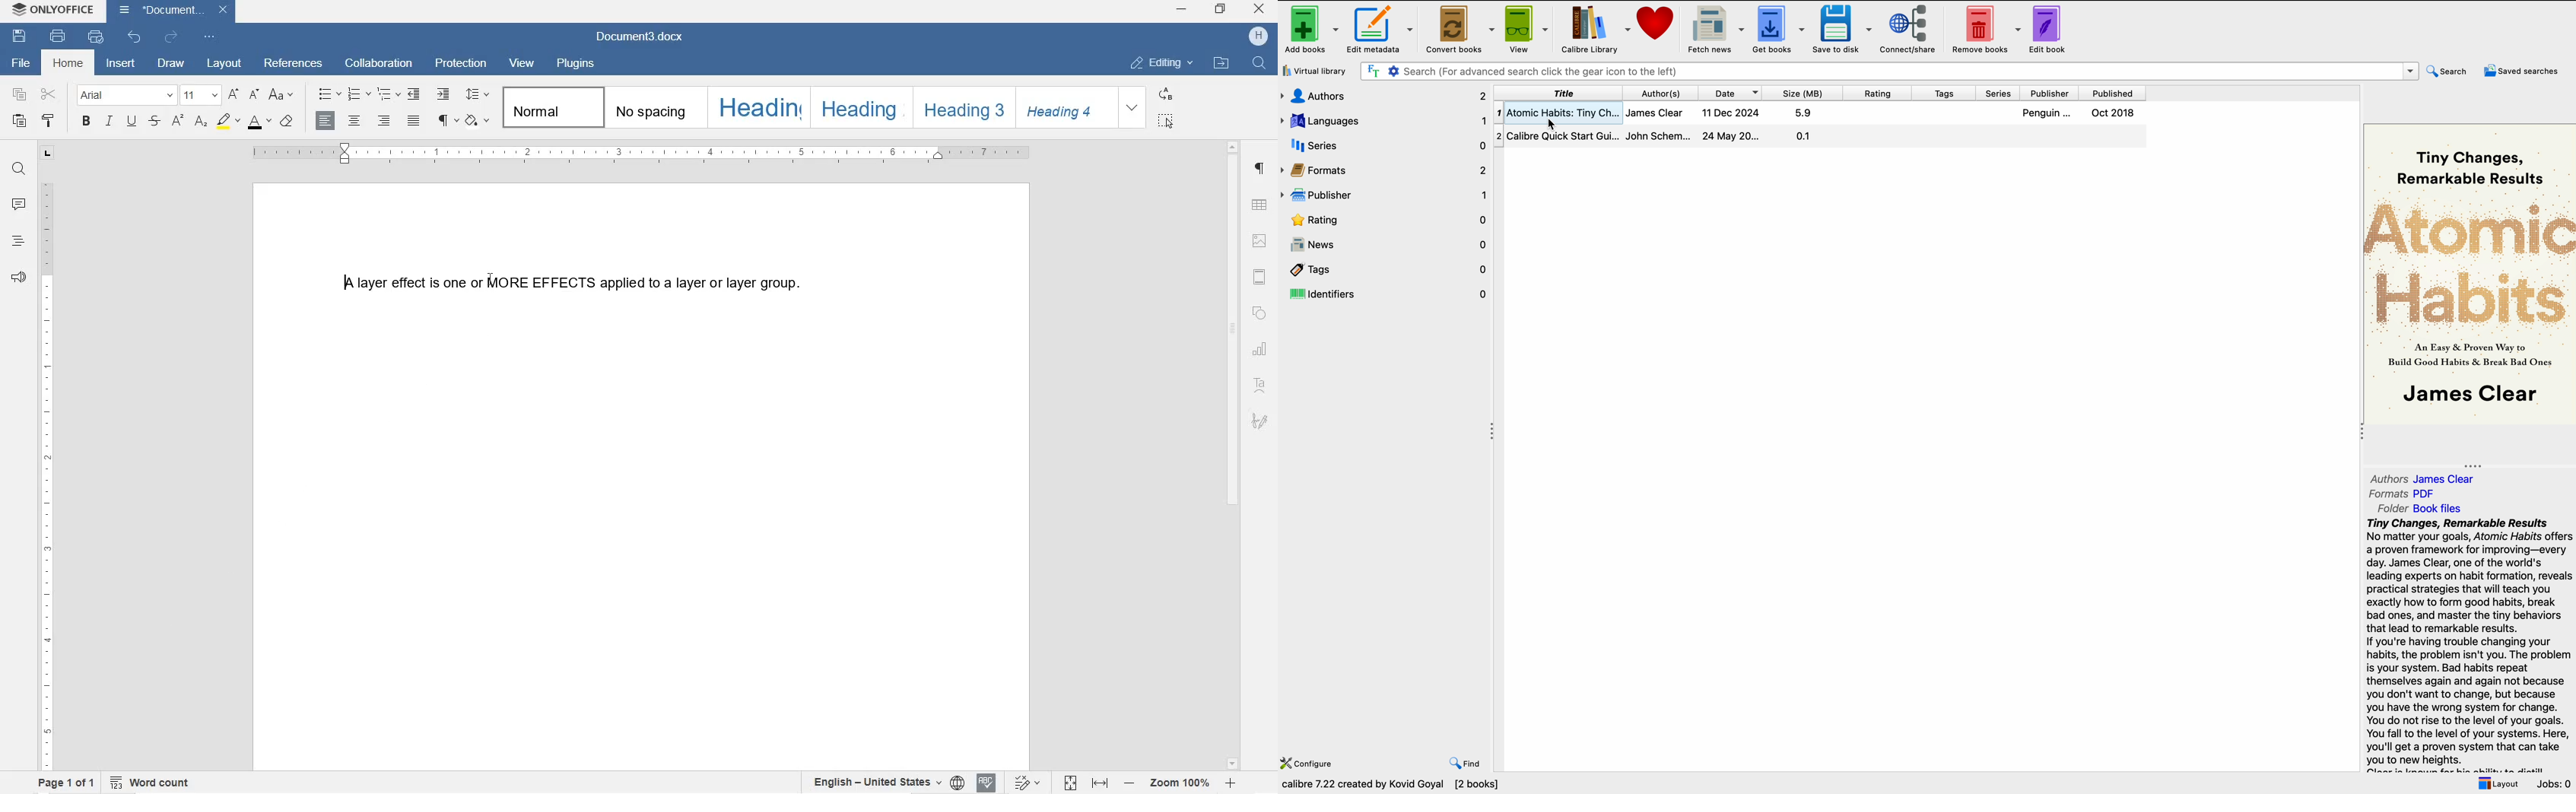 Image resolution: width=2576 pixels, height=812 pixels. I want to click on SAVE, so click(21, 37).